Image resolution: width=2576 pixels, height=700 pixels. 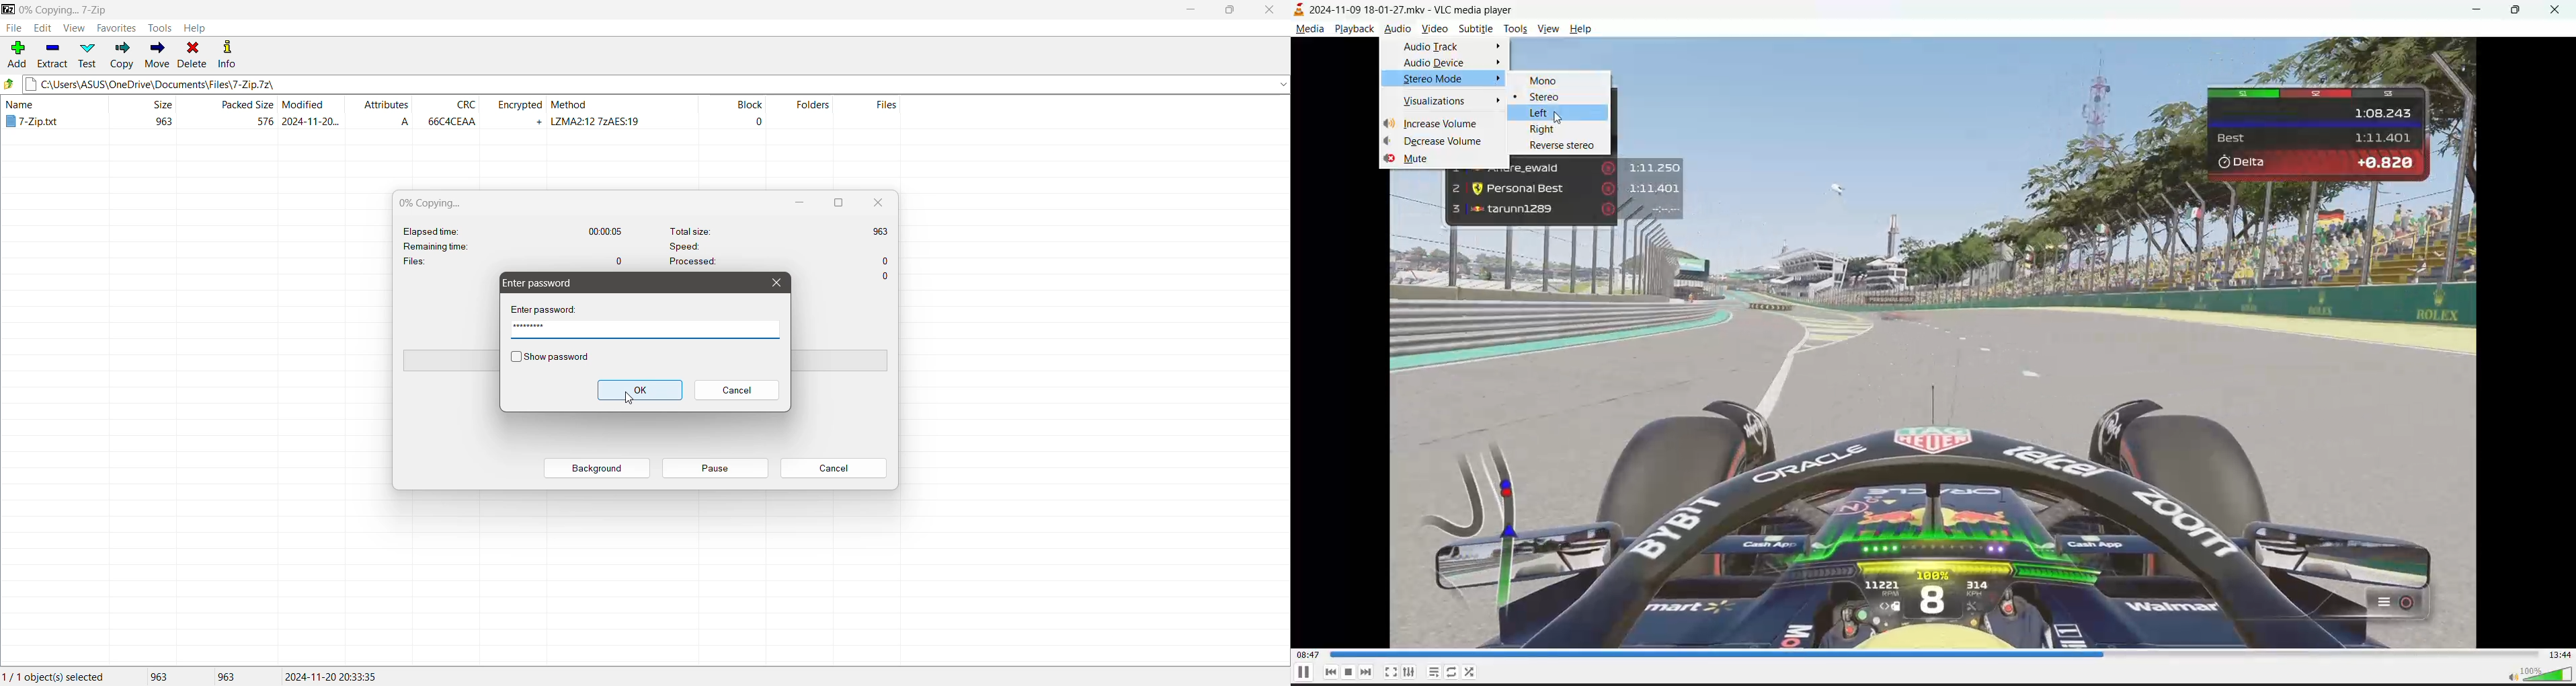 What do you see at coordinates (1431, 48) in the screenshot?
I see `audio track` at bounding box center [1431, 48].